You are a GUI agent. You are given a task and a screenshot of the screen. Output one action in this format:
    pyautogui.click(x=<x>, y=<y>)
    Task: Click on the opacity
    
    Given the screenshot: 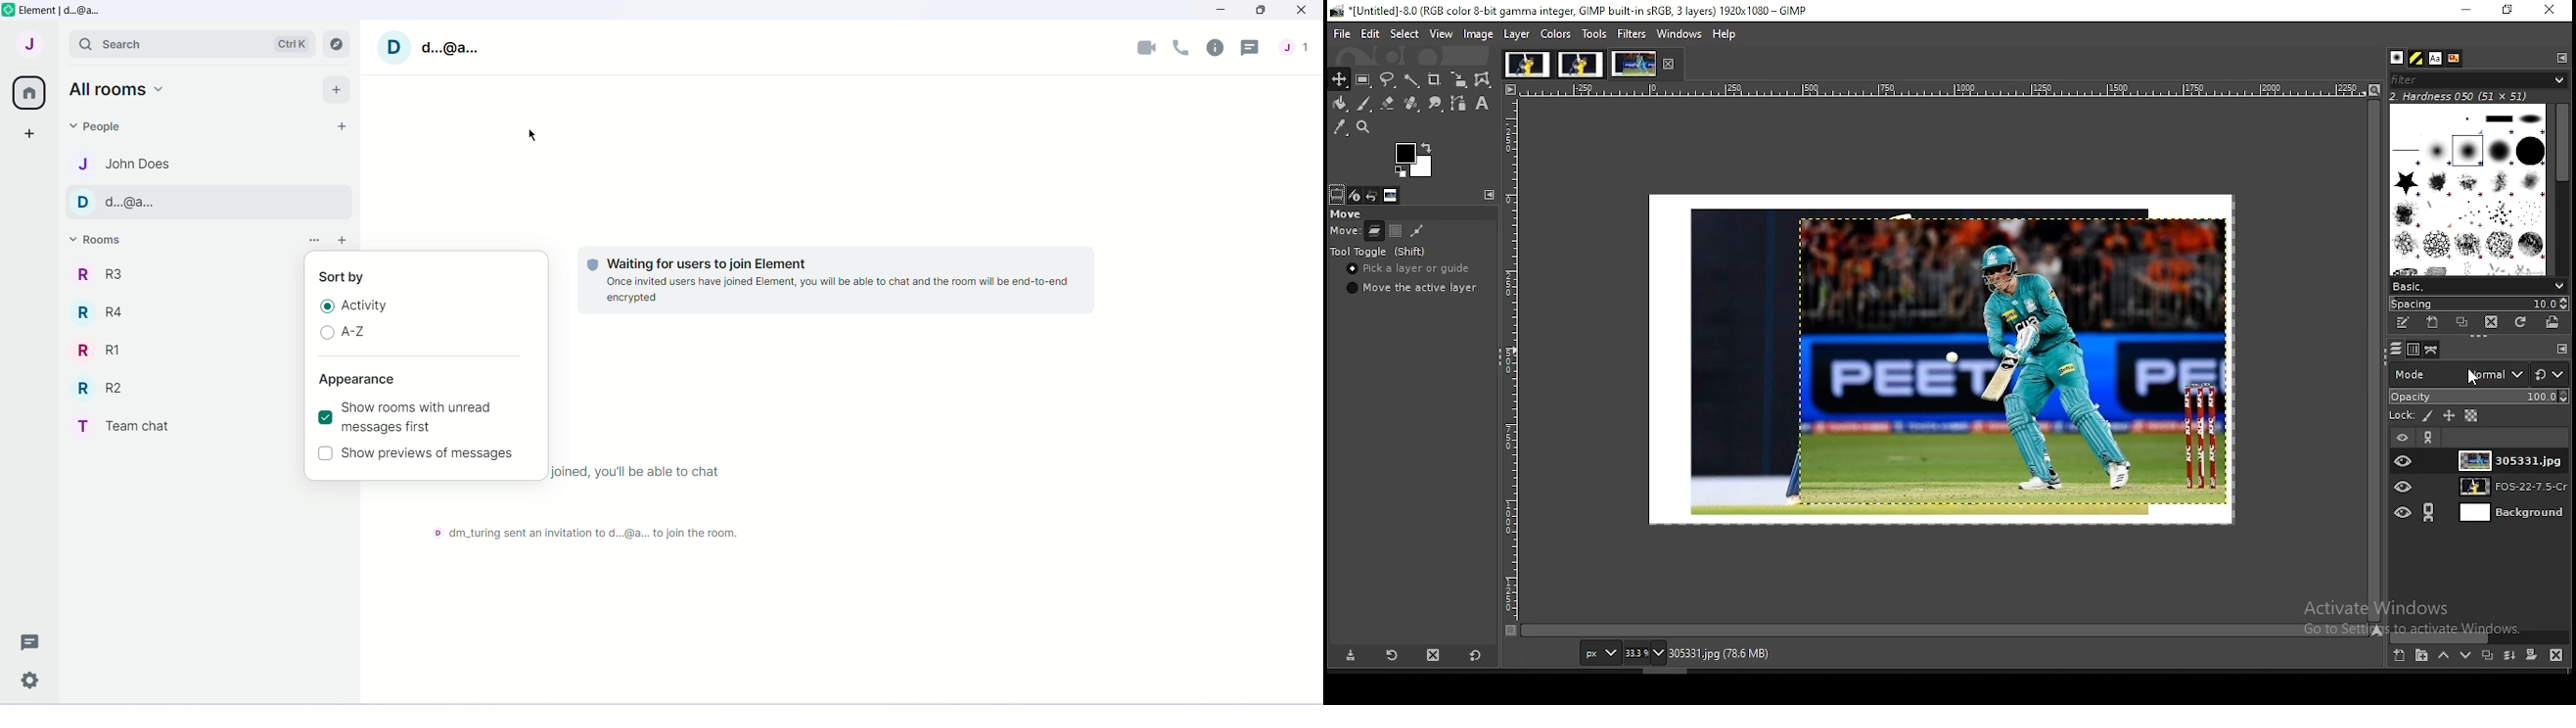 What is the action you would take?
    pyautogui.click(x=2479, y=397)
    